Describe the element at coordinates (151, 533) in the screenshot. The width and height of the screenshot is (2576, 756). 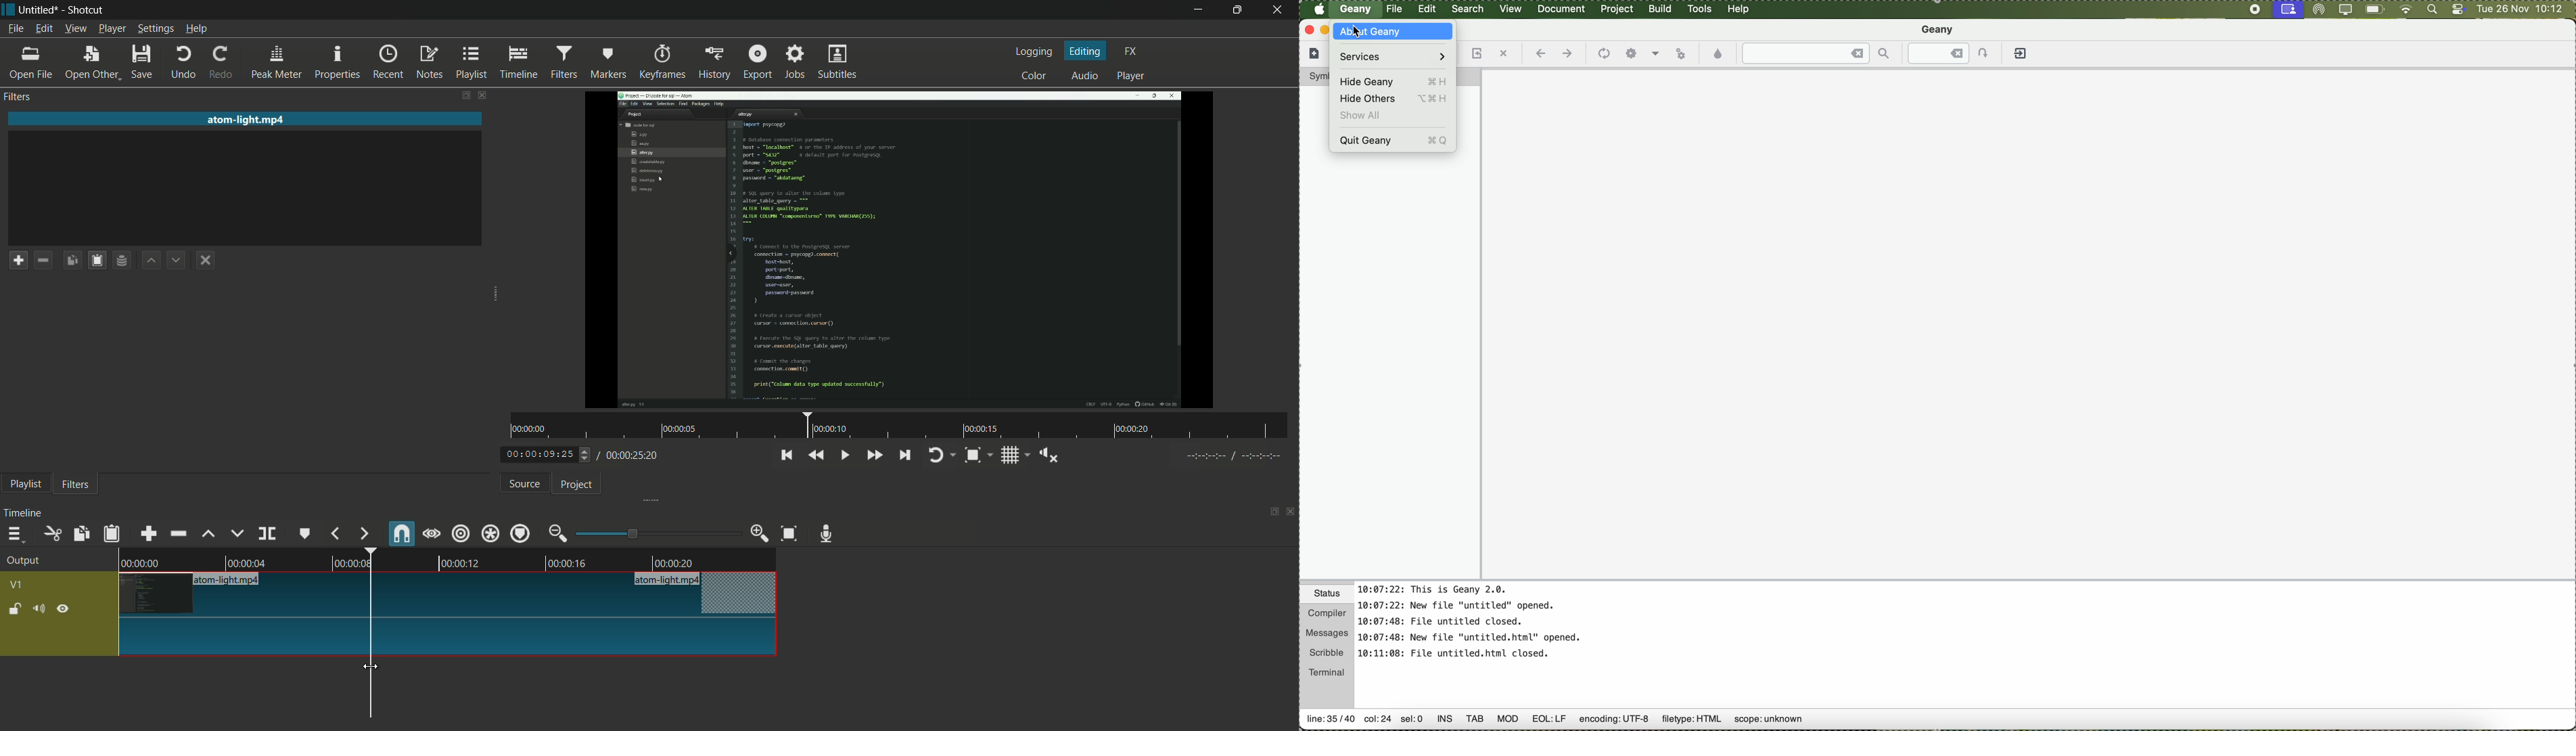
I see `append` at that location.